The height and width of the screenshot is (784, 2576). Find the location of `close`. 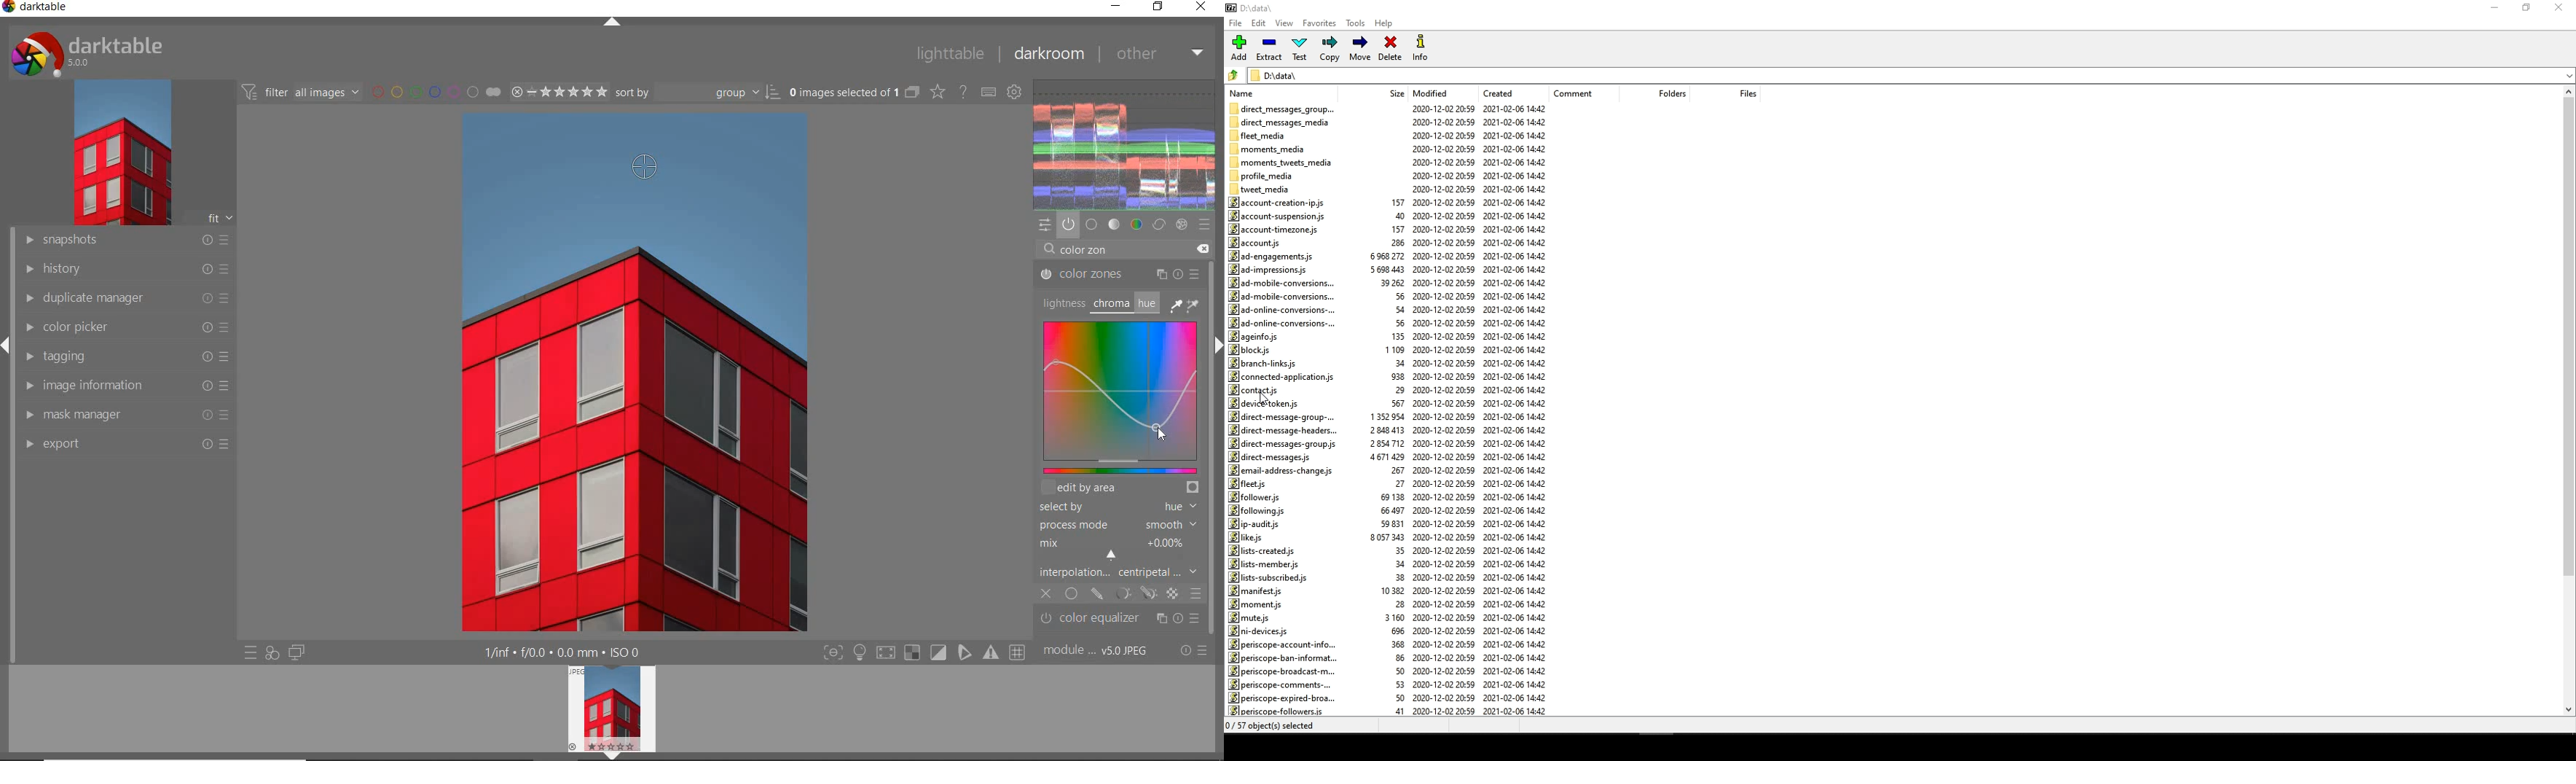

close is located at coordinates (1201, 7).